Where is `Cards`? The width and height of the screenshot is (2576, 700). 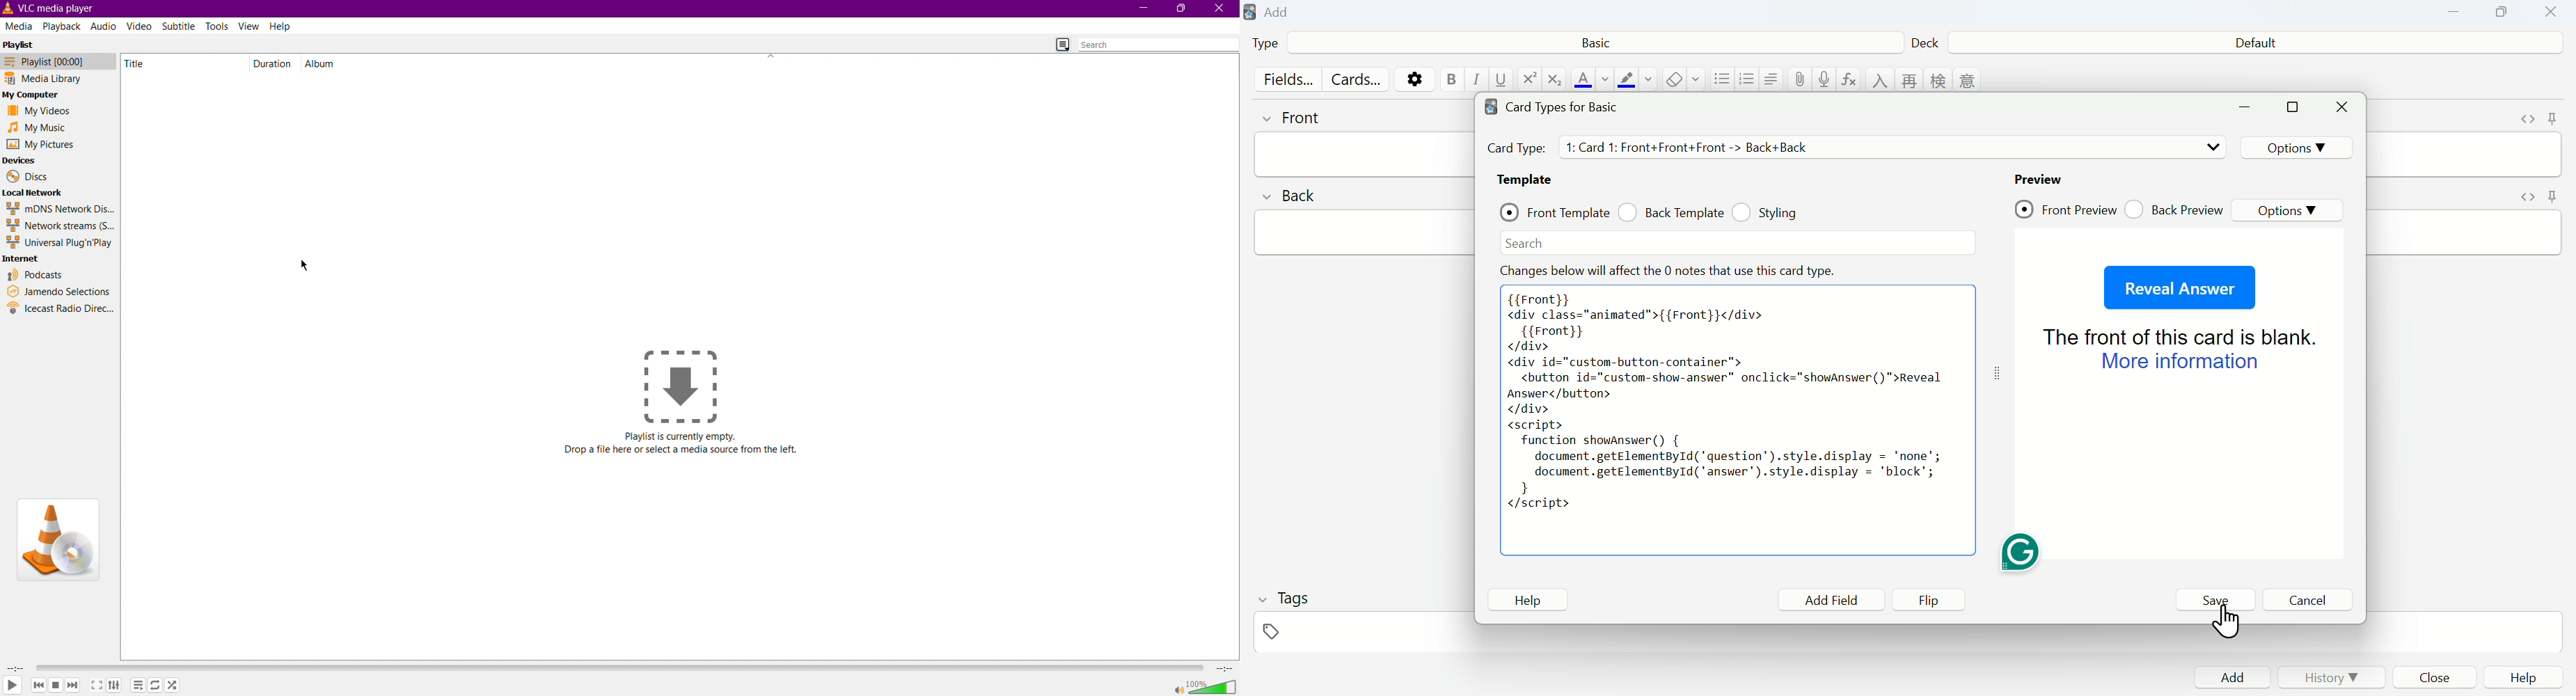 Cards is located at coordinates (1356, 79).